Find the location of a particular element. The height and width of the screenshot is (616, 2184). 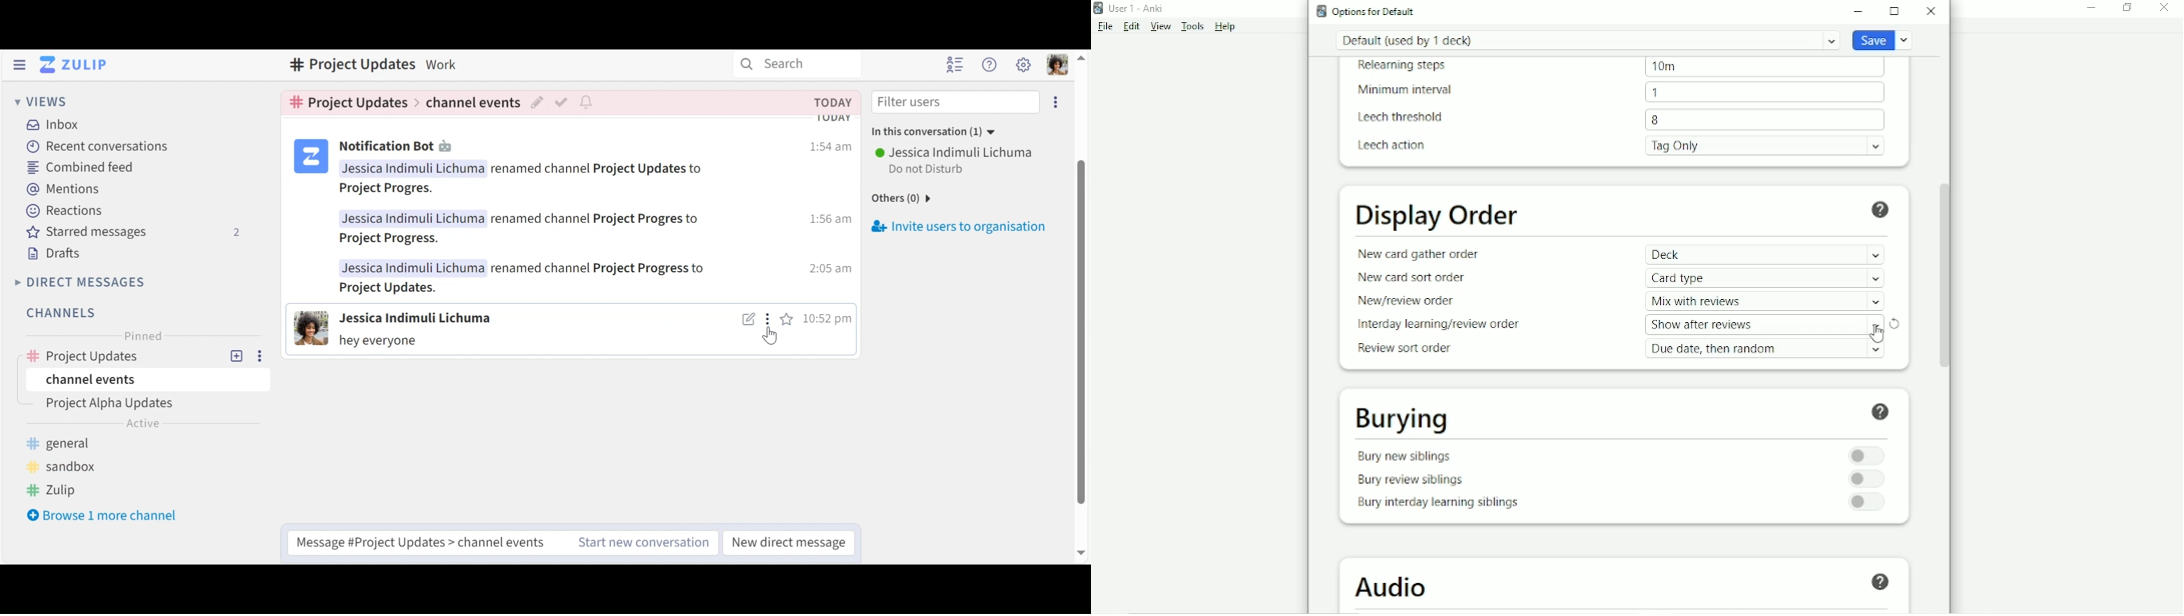

Invite users to organisation is located at coordinates (961, 226).